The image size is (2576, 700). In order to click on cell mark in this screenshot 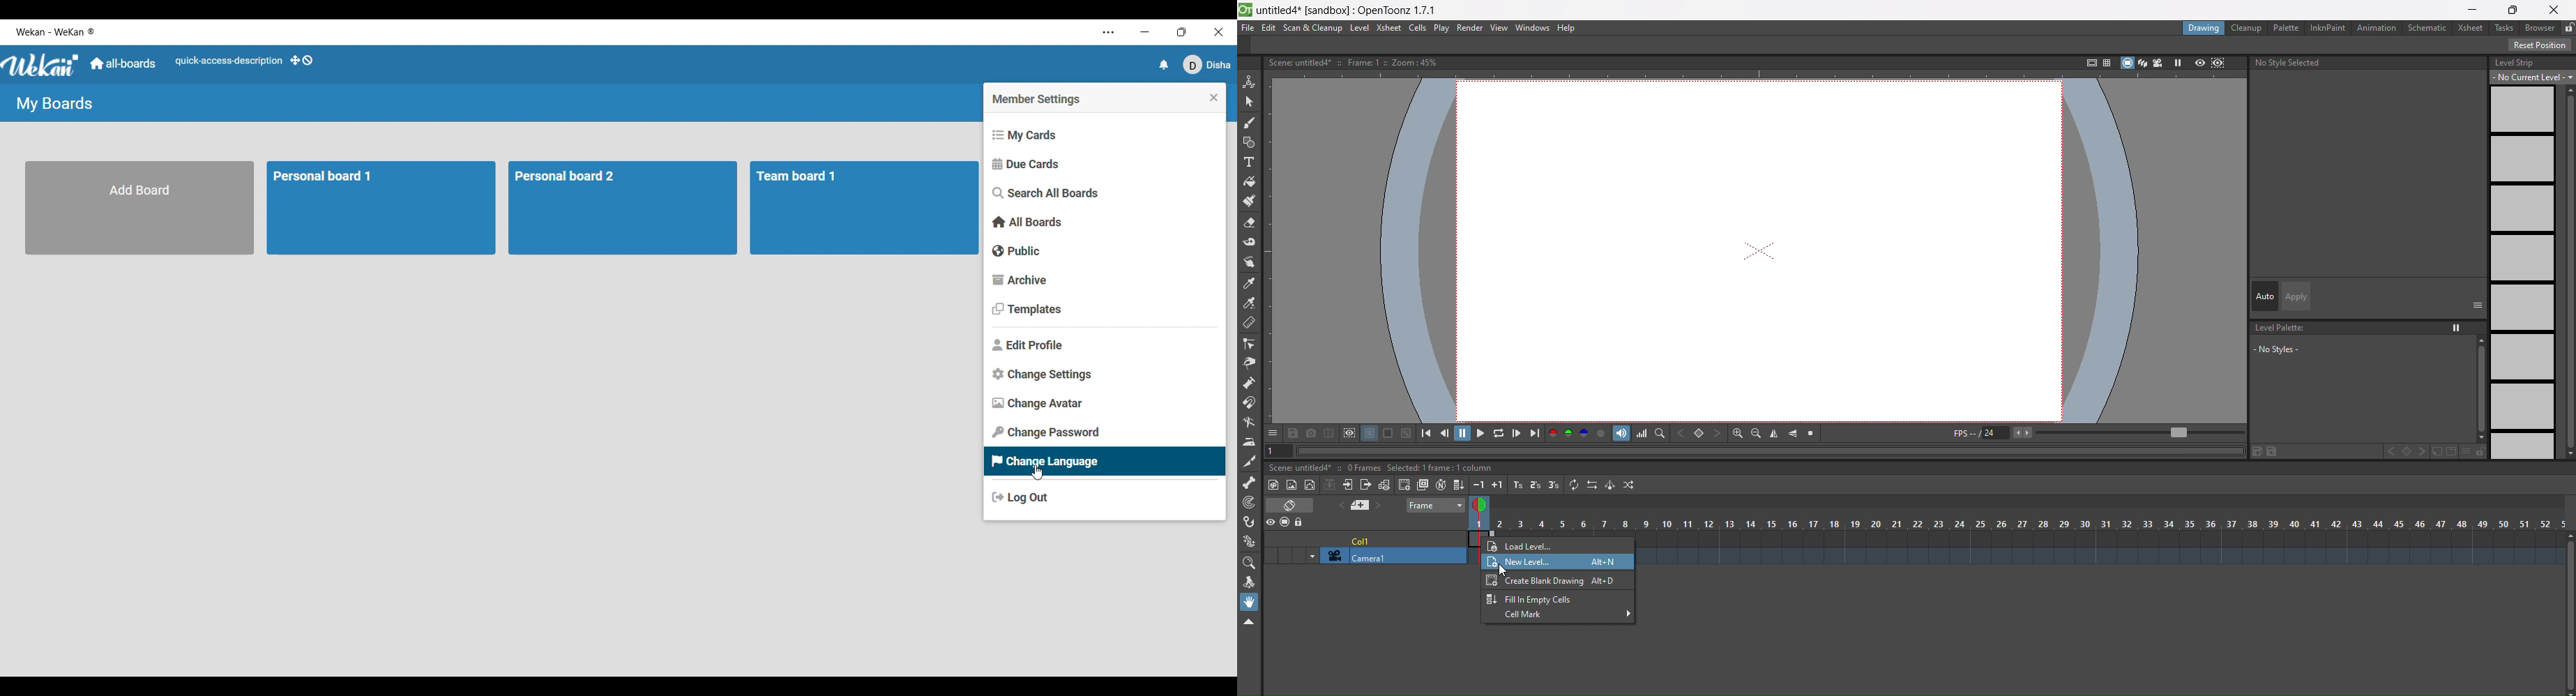, I will do `click(1565, 615)`.